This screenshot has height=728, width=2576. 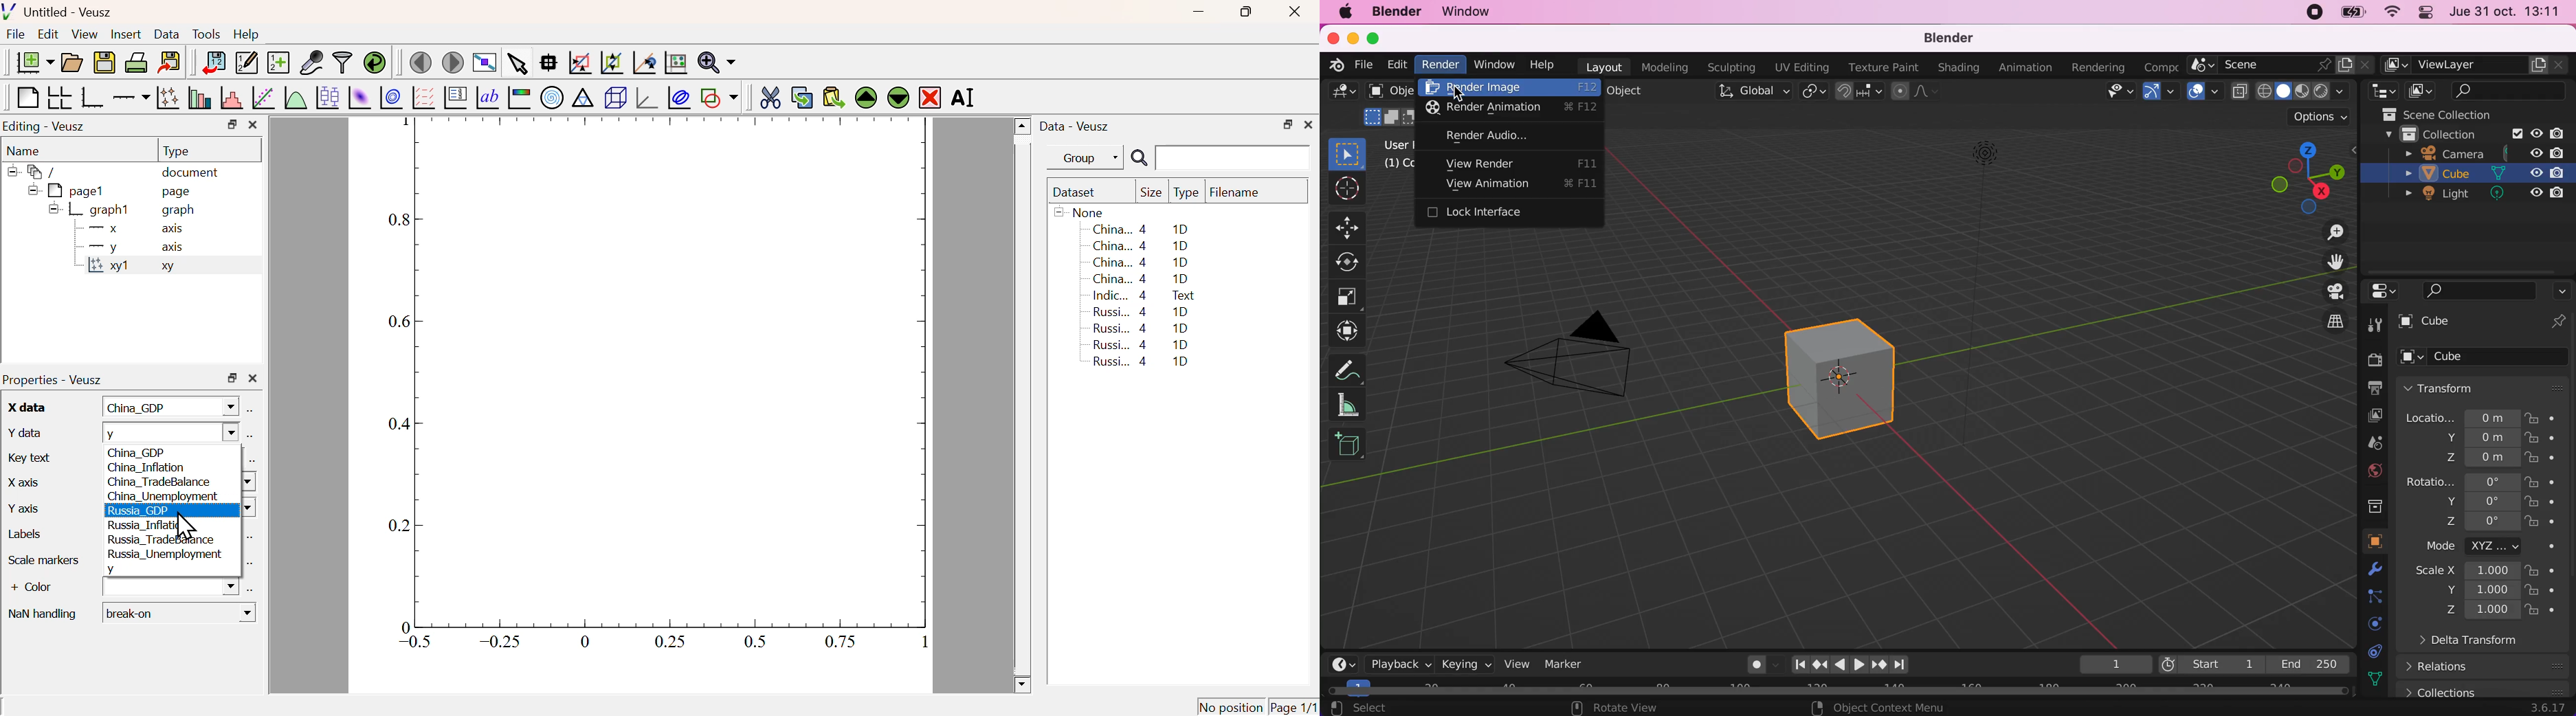 What do you see at coordinates (149, 525) in the screenshot?
I see `Russia_Inflation` at bounding box center [149, 525].